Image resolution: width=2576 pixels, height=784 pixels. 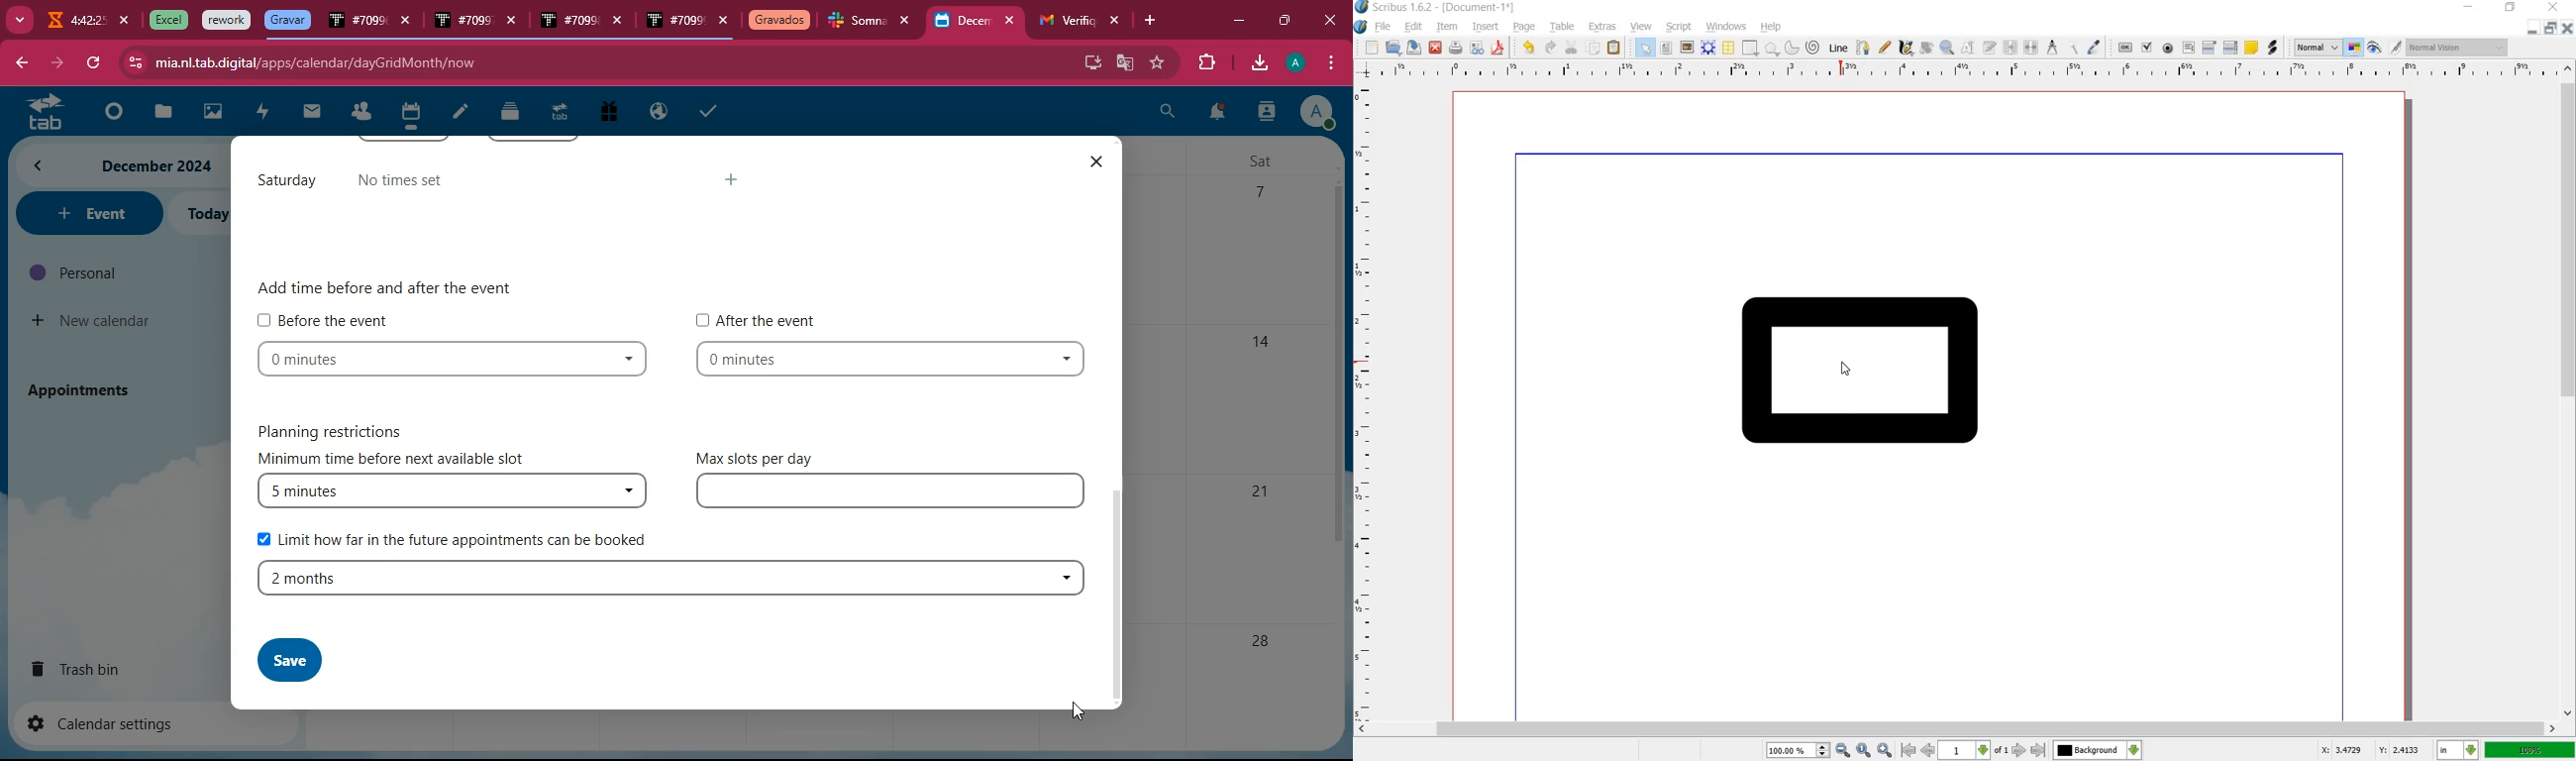 What do you see at coordinates (1906, 48) in the screenshot?
I see `calligraphic line` at bounding box center [1906, 48].